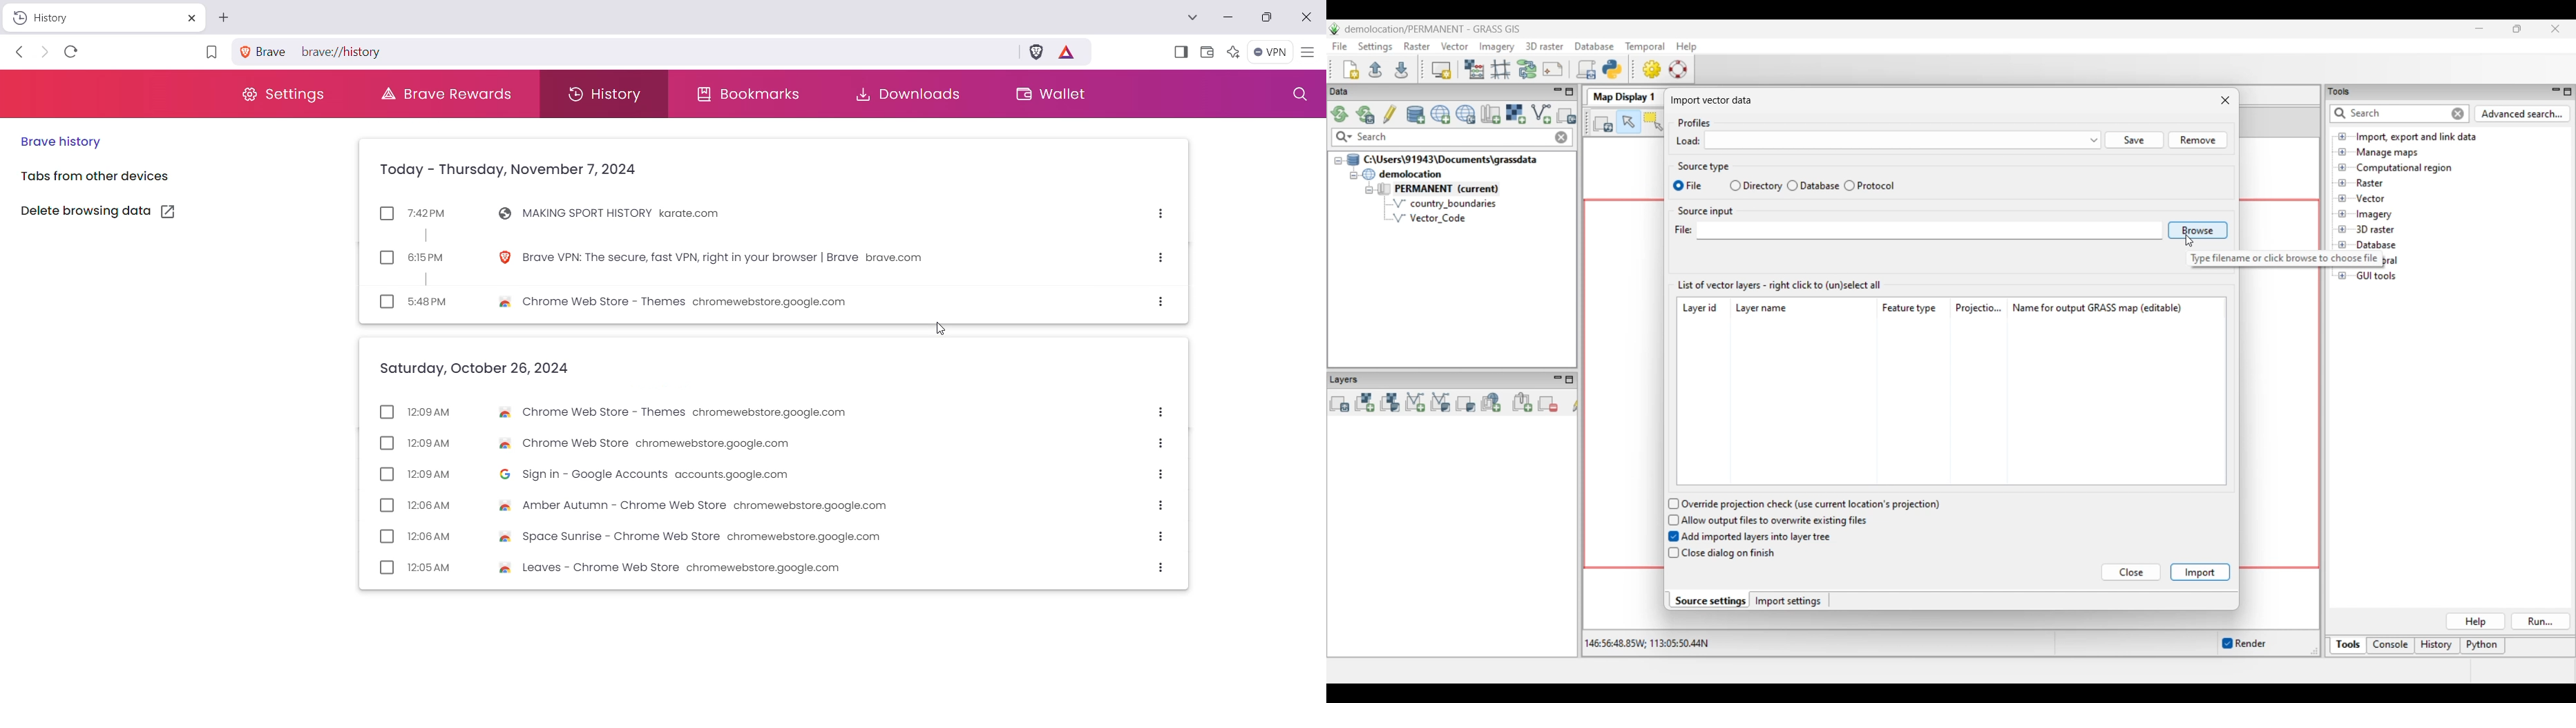 This screenshot has height=728, width=2576. I want to click on Delete browsing data, so click(111, 211).